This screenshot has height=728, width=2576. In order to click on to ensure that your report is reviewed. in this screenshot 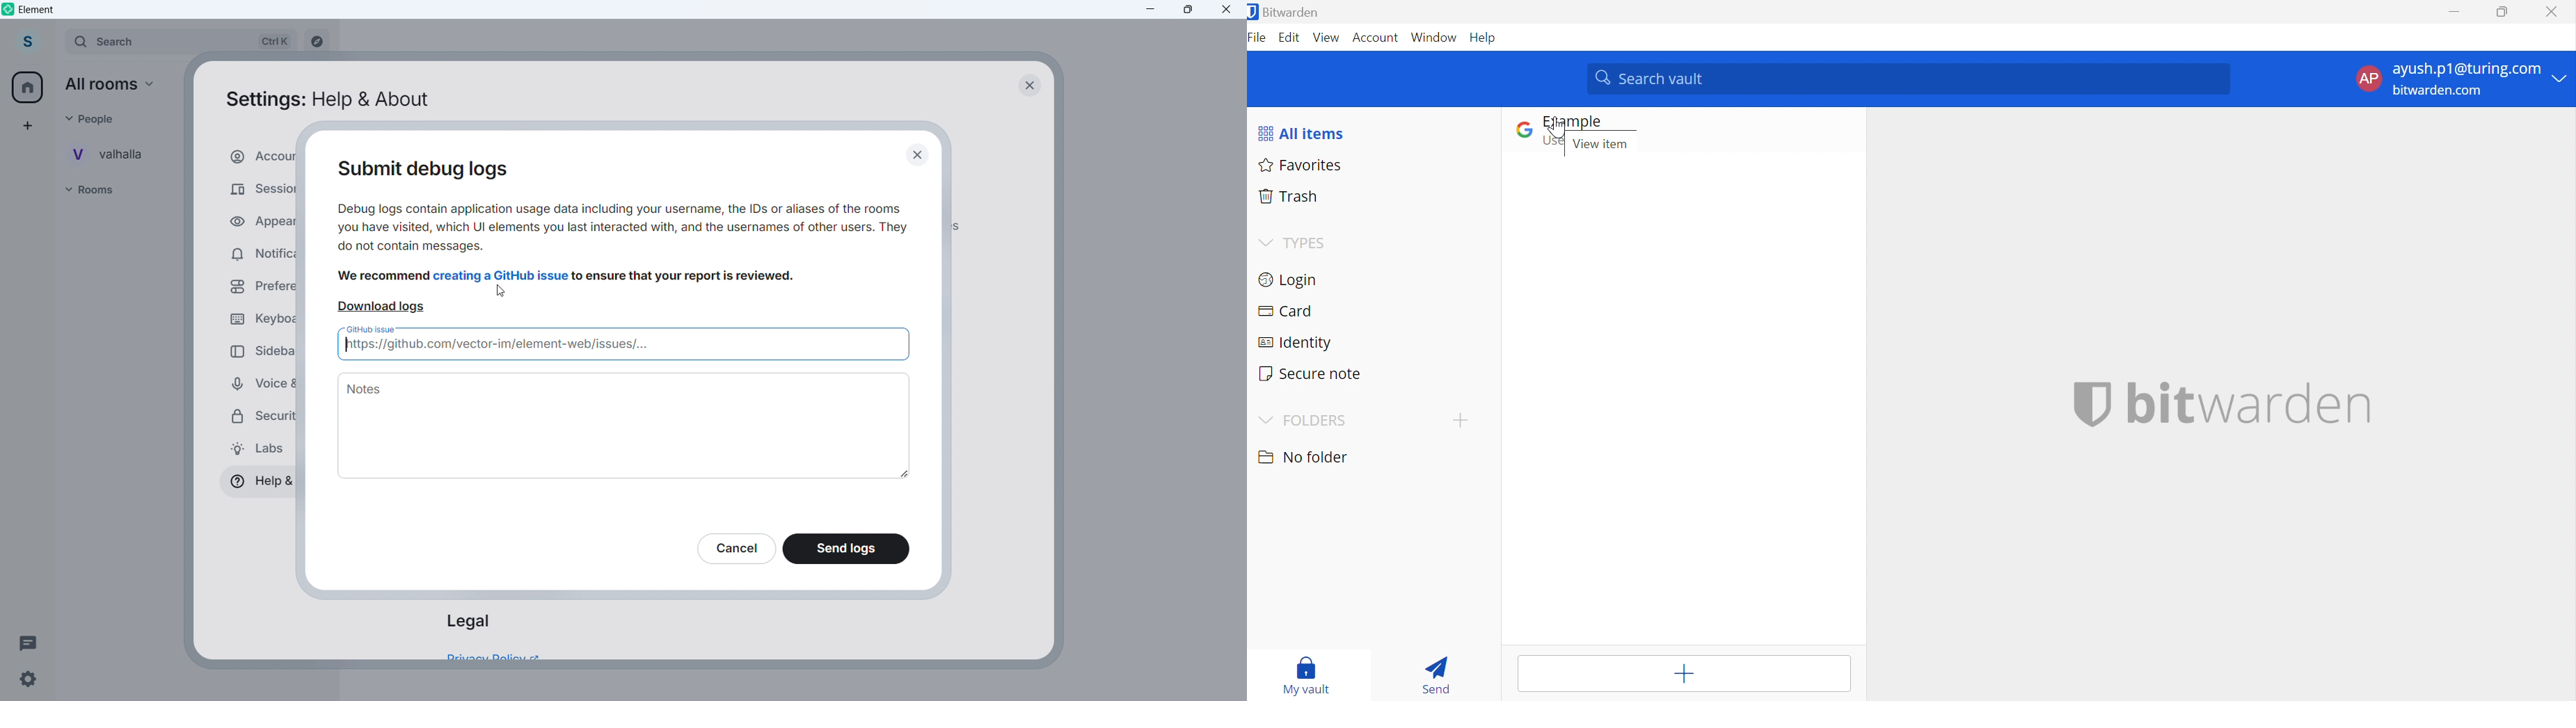, I will do `click(685, 277)`.